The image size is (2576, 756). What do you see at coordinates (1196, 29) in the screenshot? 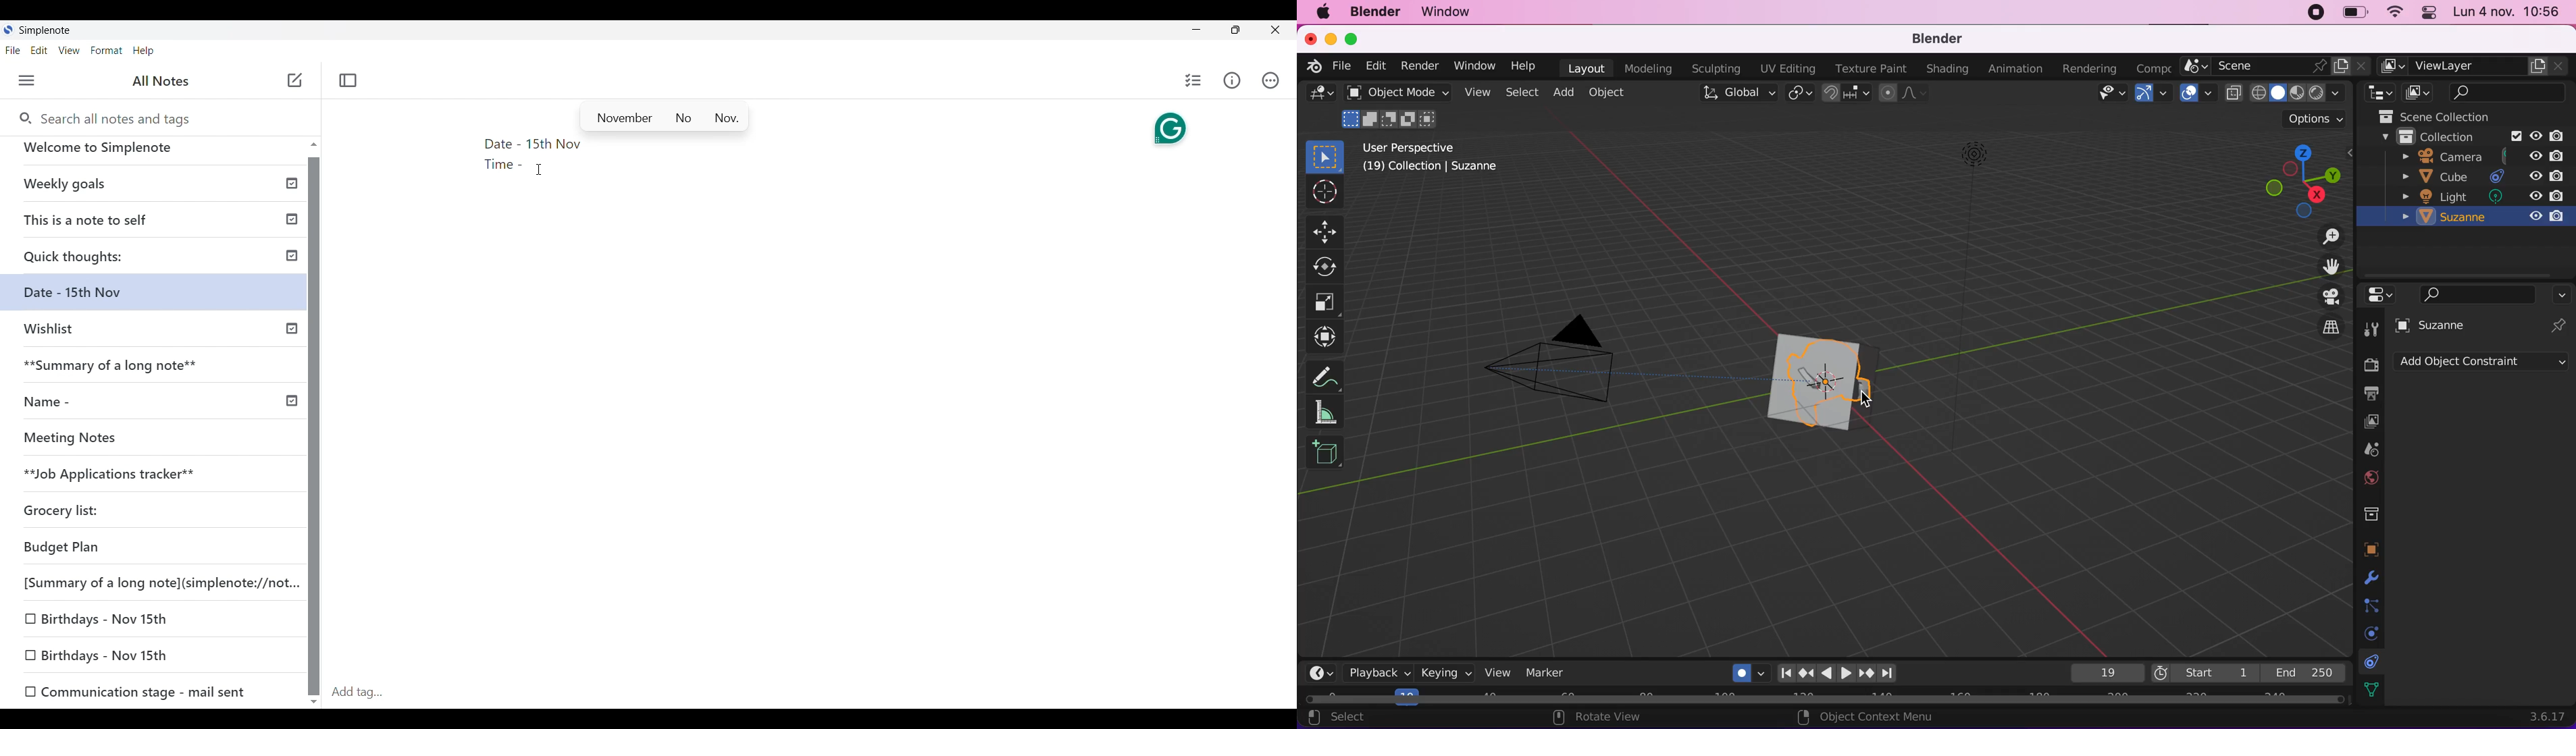
I see `Minimize` at bounding box center [1196, 29].